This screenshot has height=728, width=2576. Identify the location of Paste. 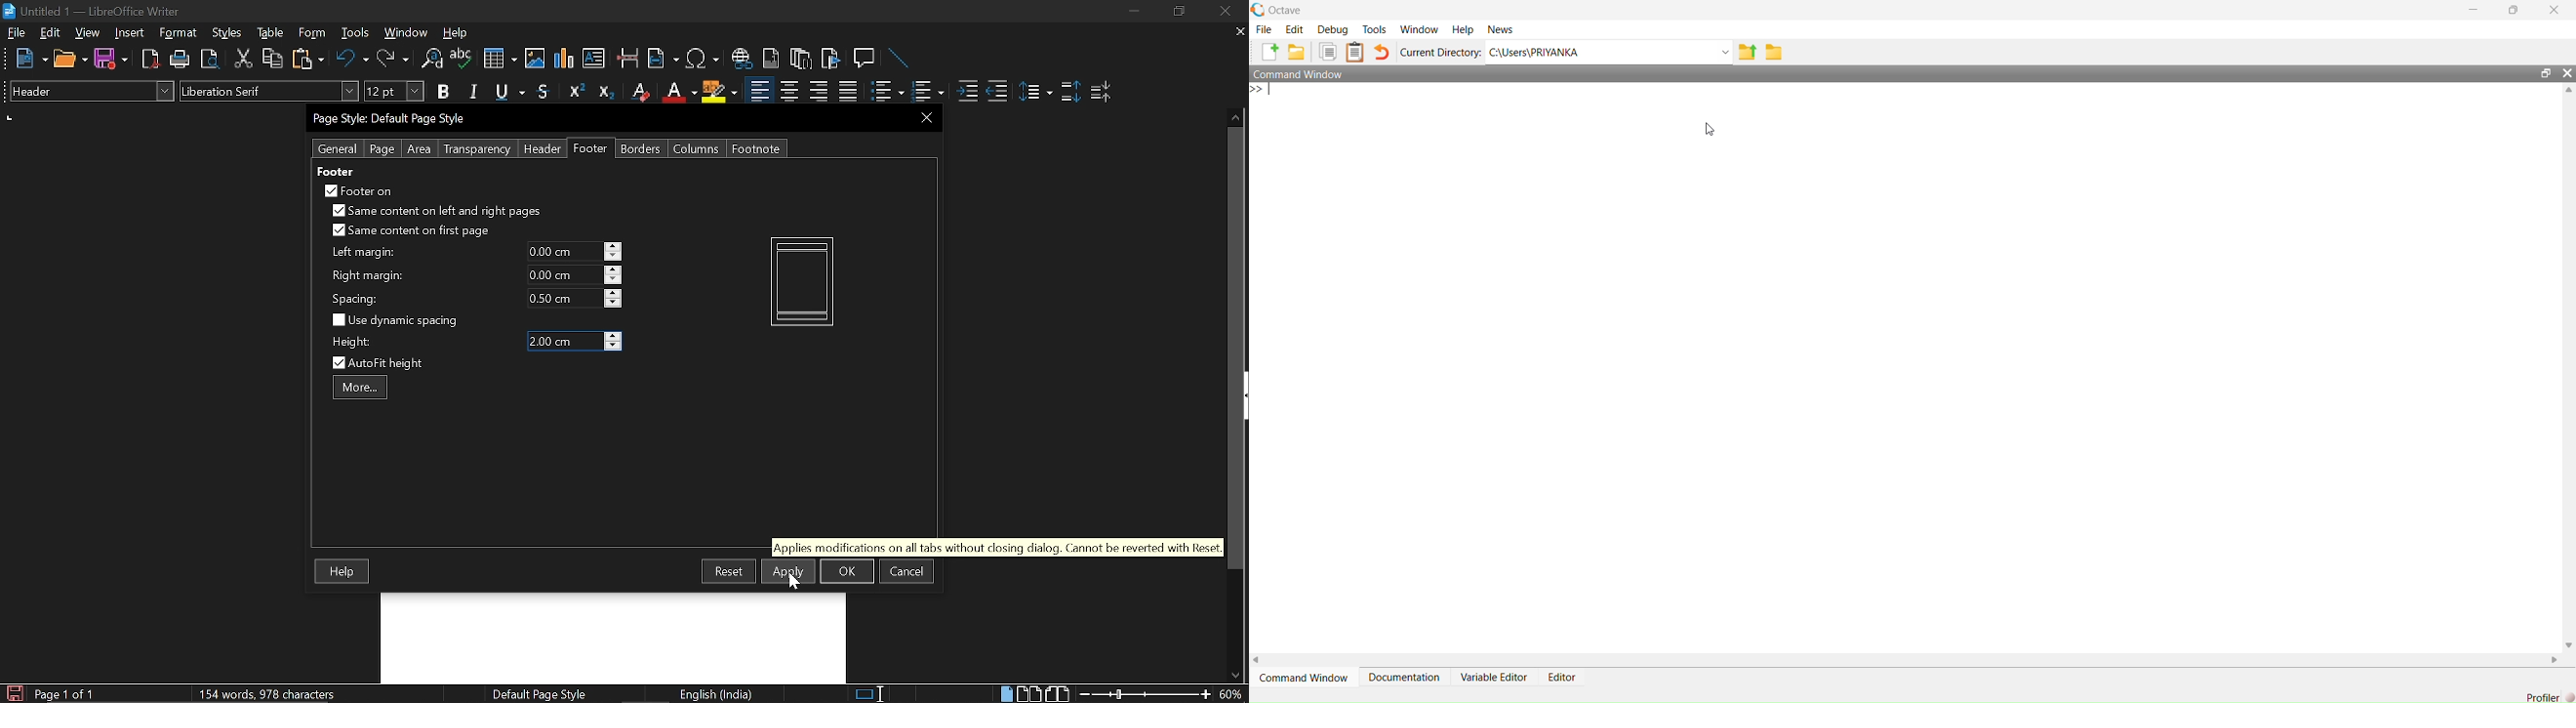
(306, 58).